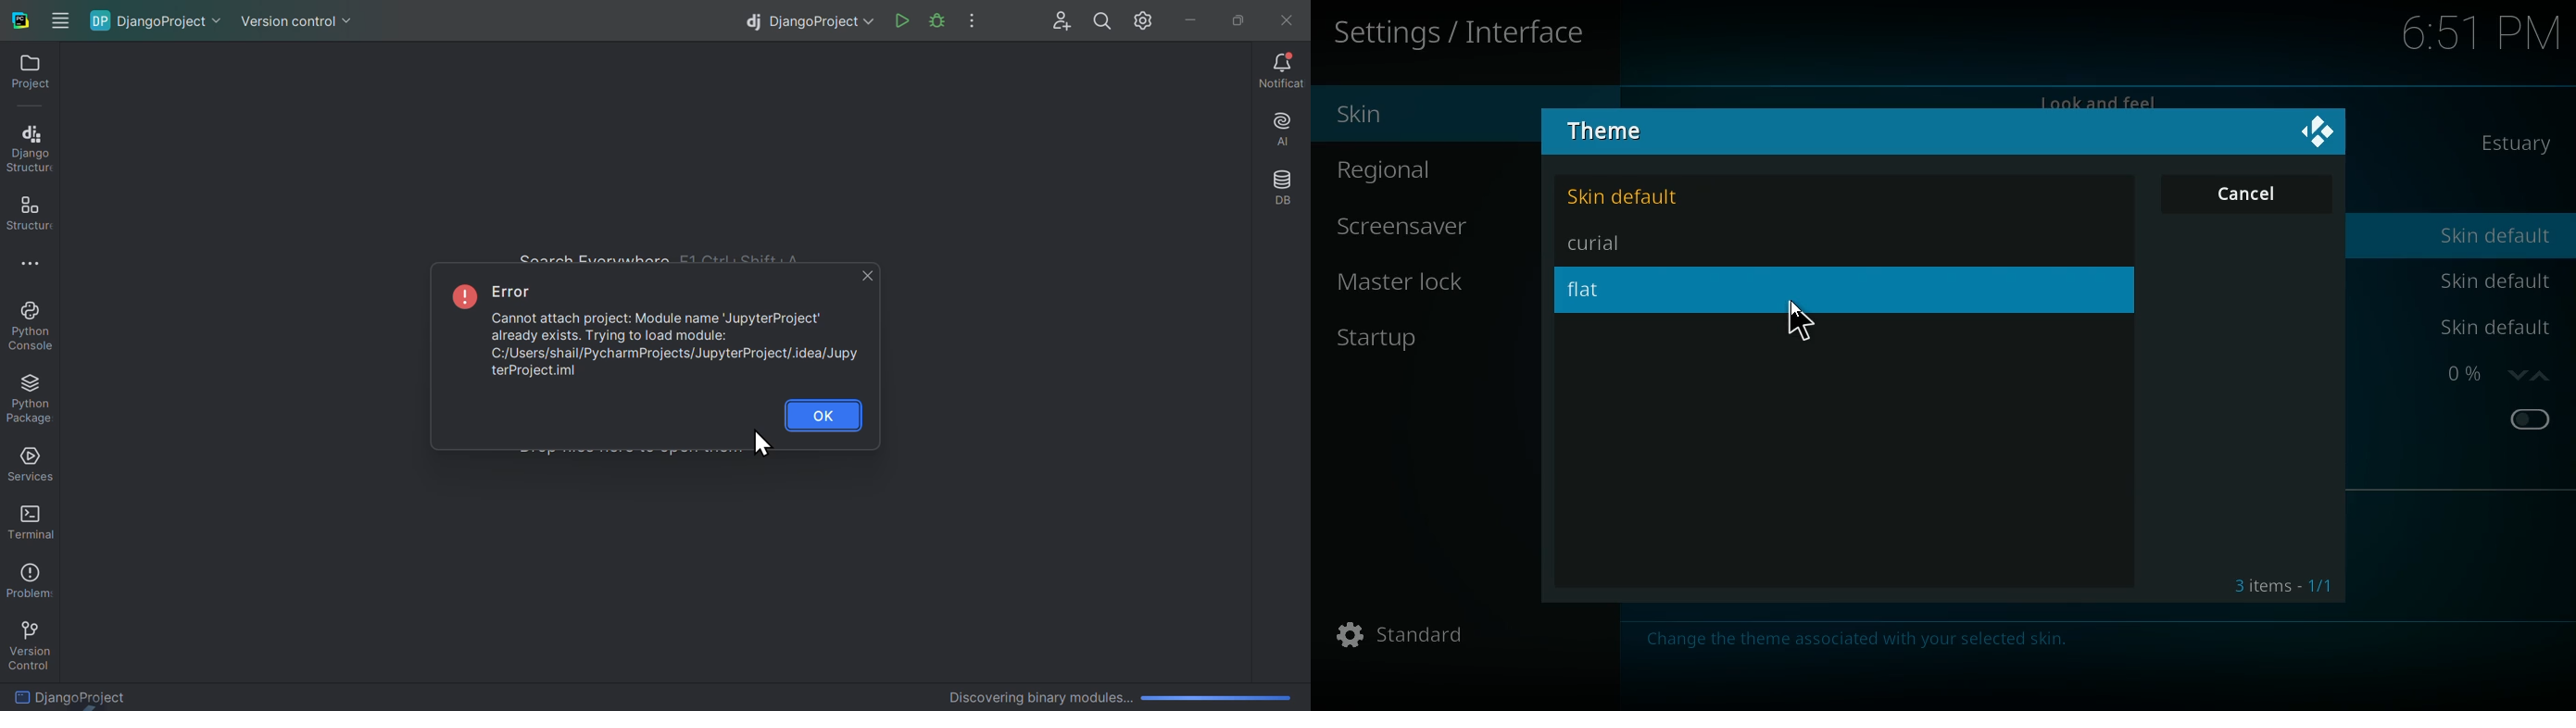  I want to click on skin, so click(1382, 113).